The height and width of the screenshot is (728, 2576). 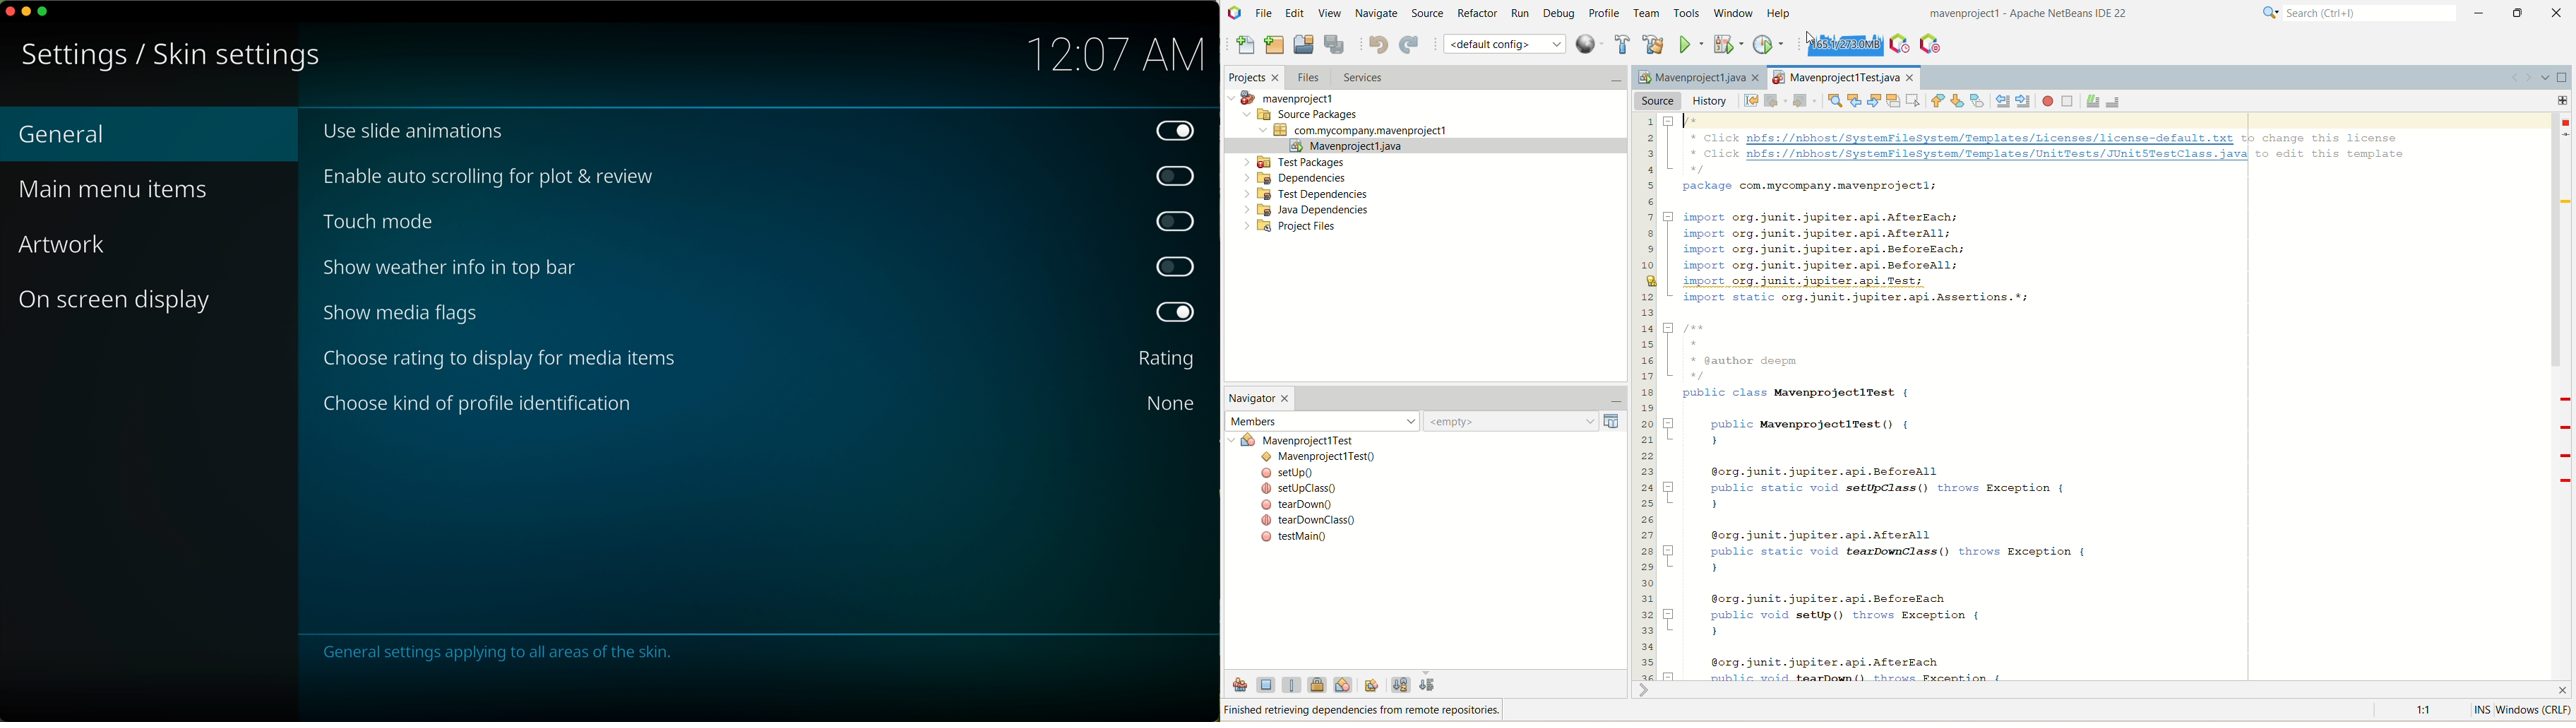 I want to click on choose kind of people identification, so click(x=760, y=406).